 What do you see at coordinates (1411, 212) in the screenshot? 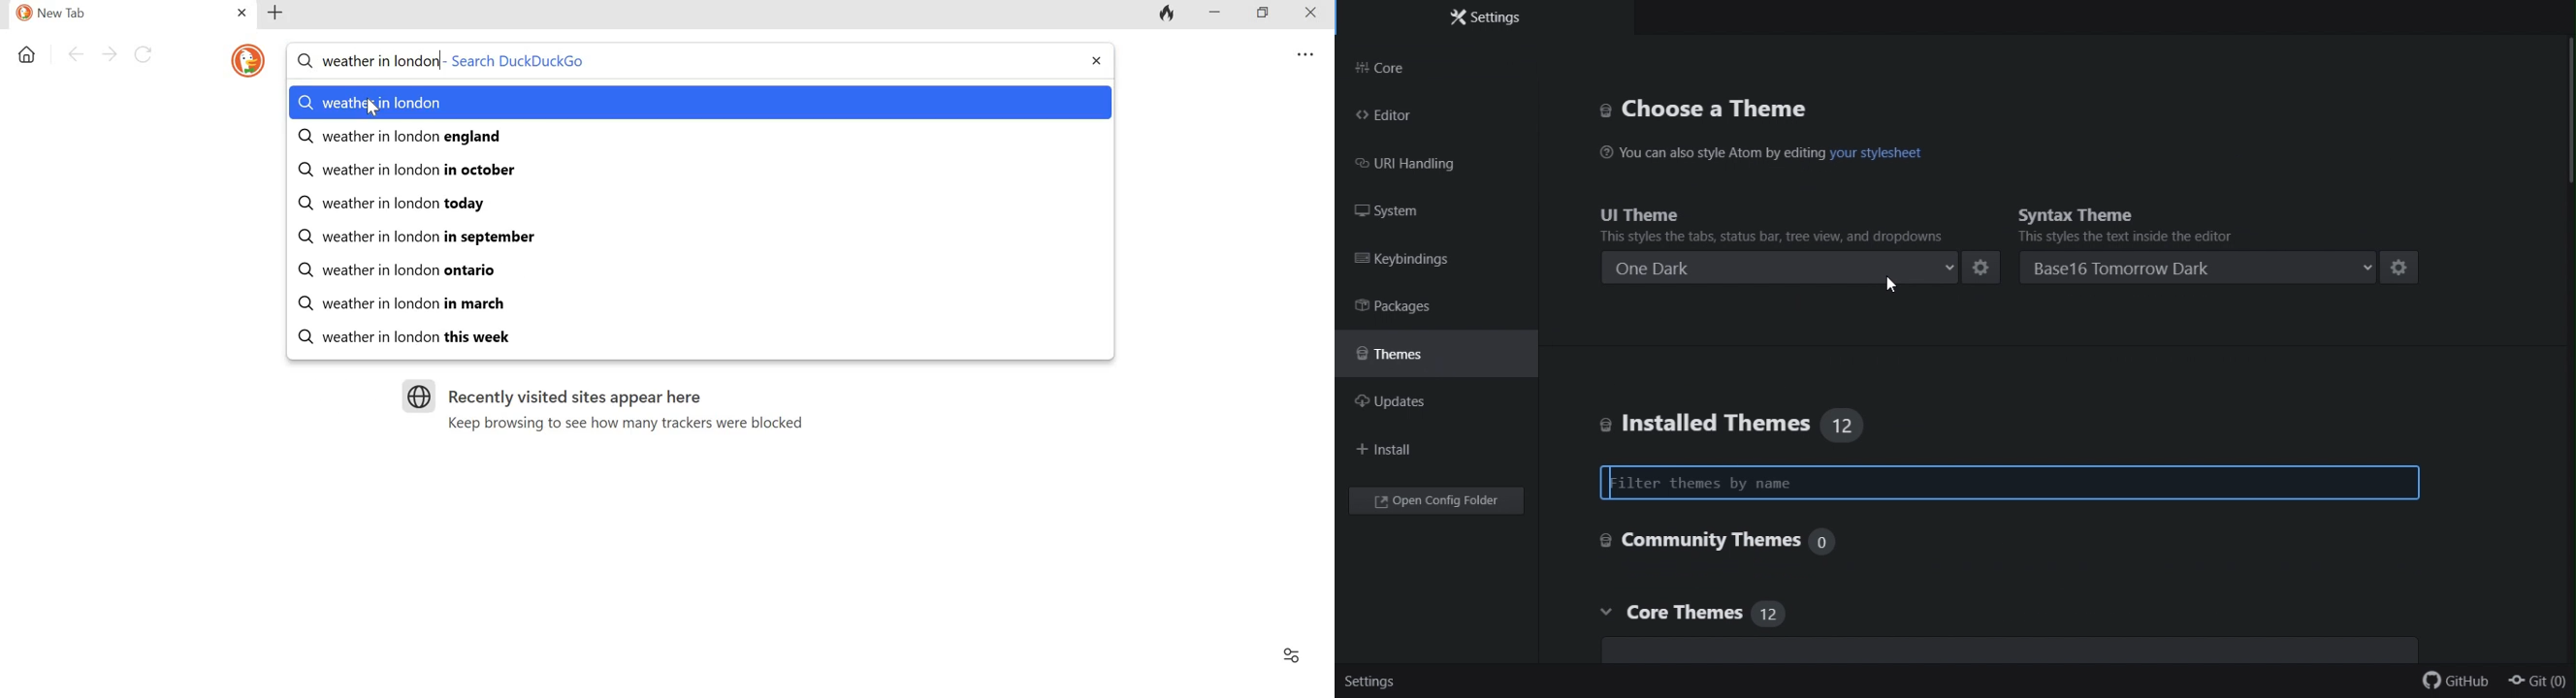
I see `System` at bounding box center [1411, 212].